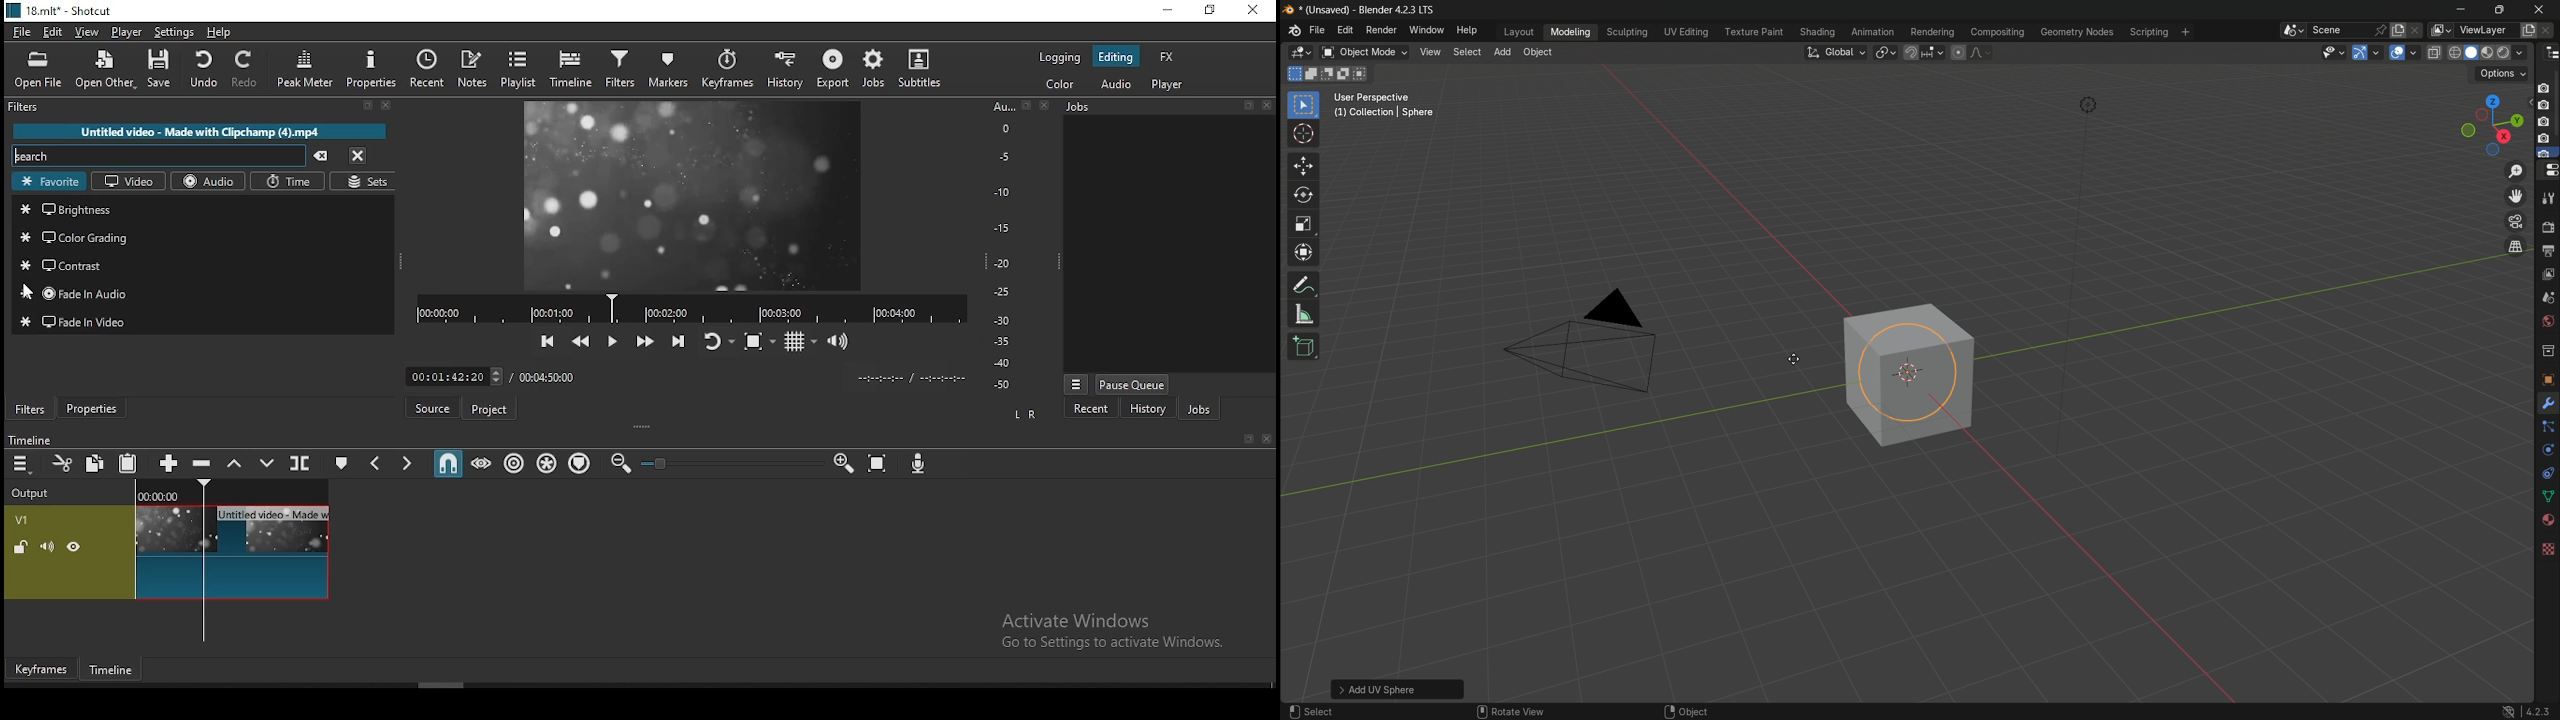 Image resolution: width=2576 pixels, height=728 pixels. I want to click on help menu, so click(1467, 29).